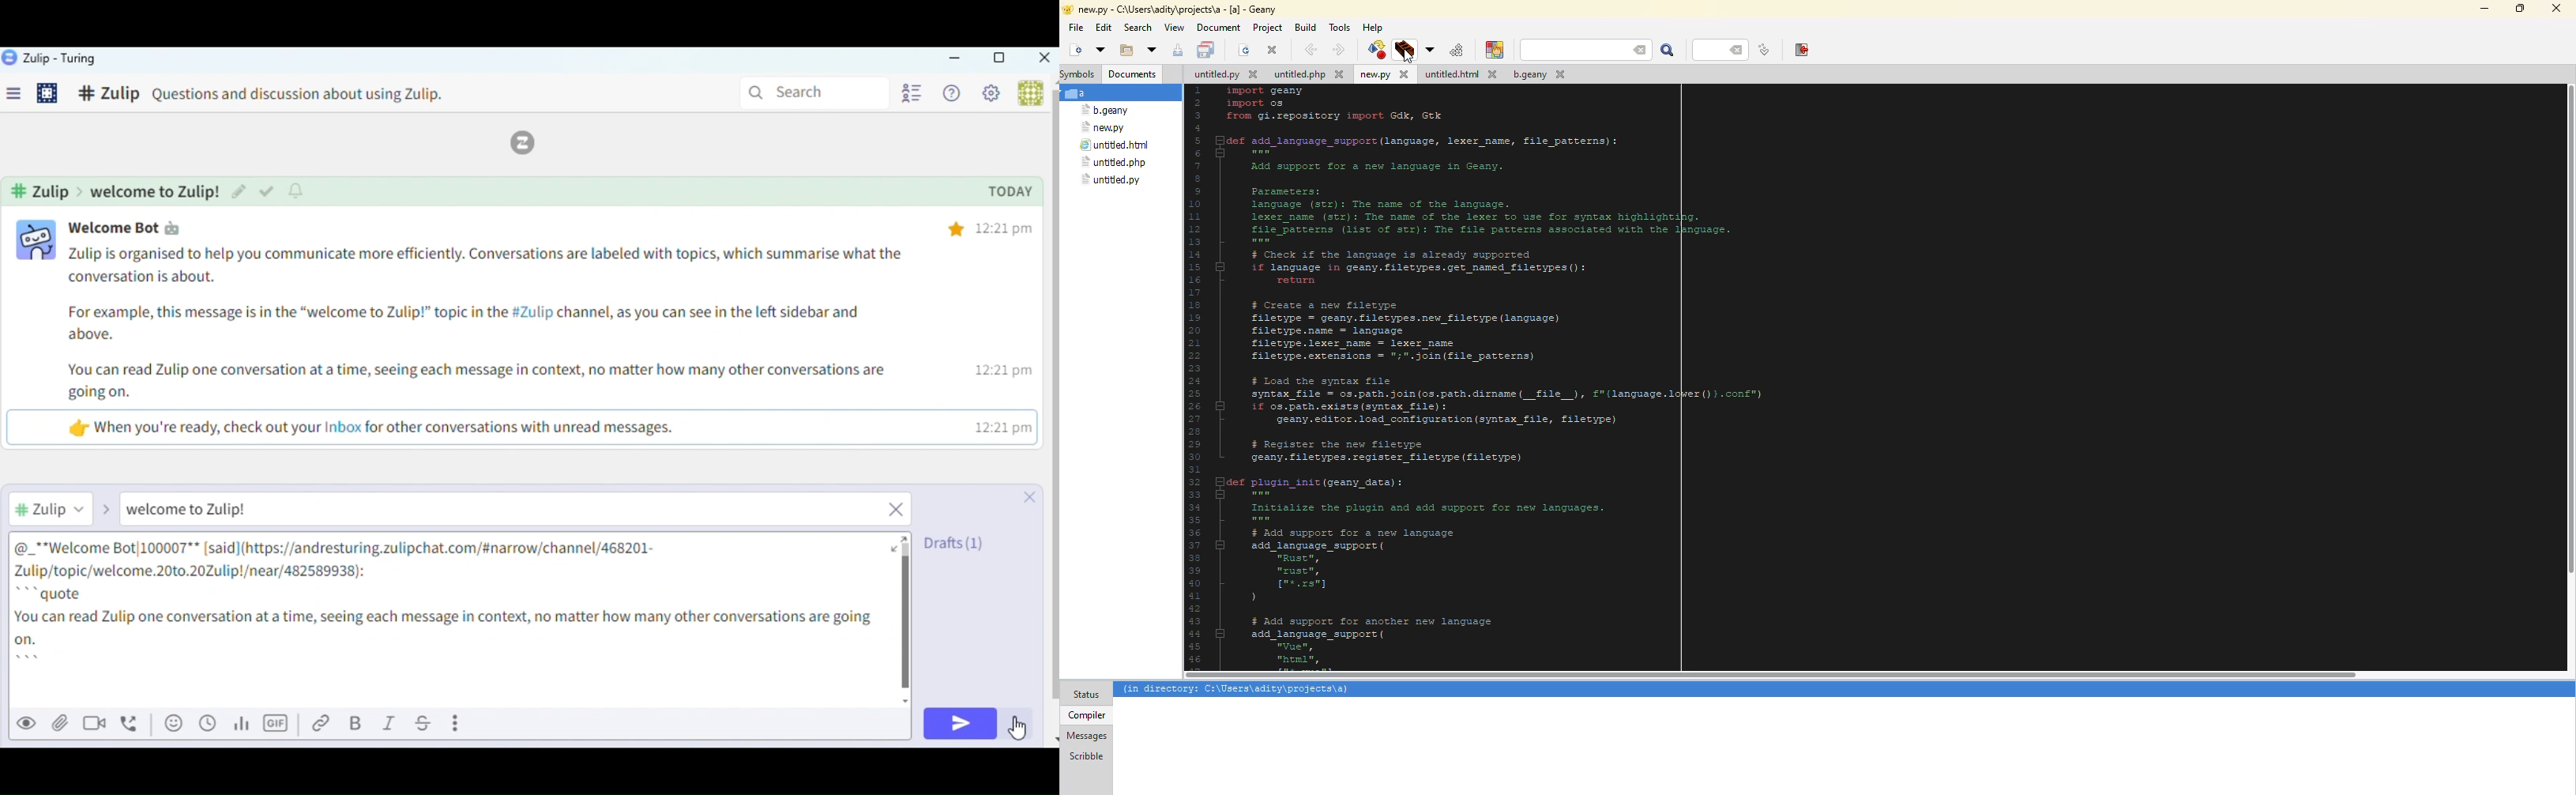  What do you see at coordinates (49, 95) in the screenshot?
I see `Settings` at bounding box center [49, 95].